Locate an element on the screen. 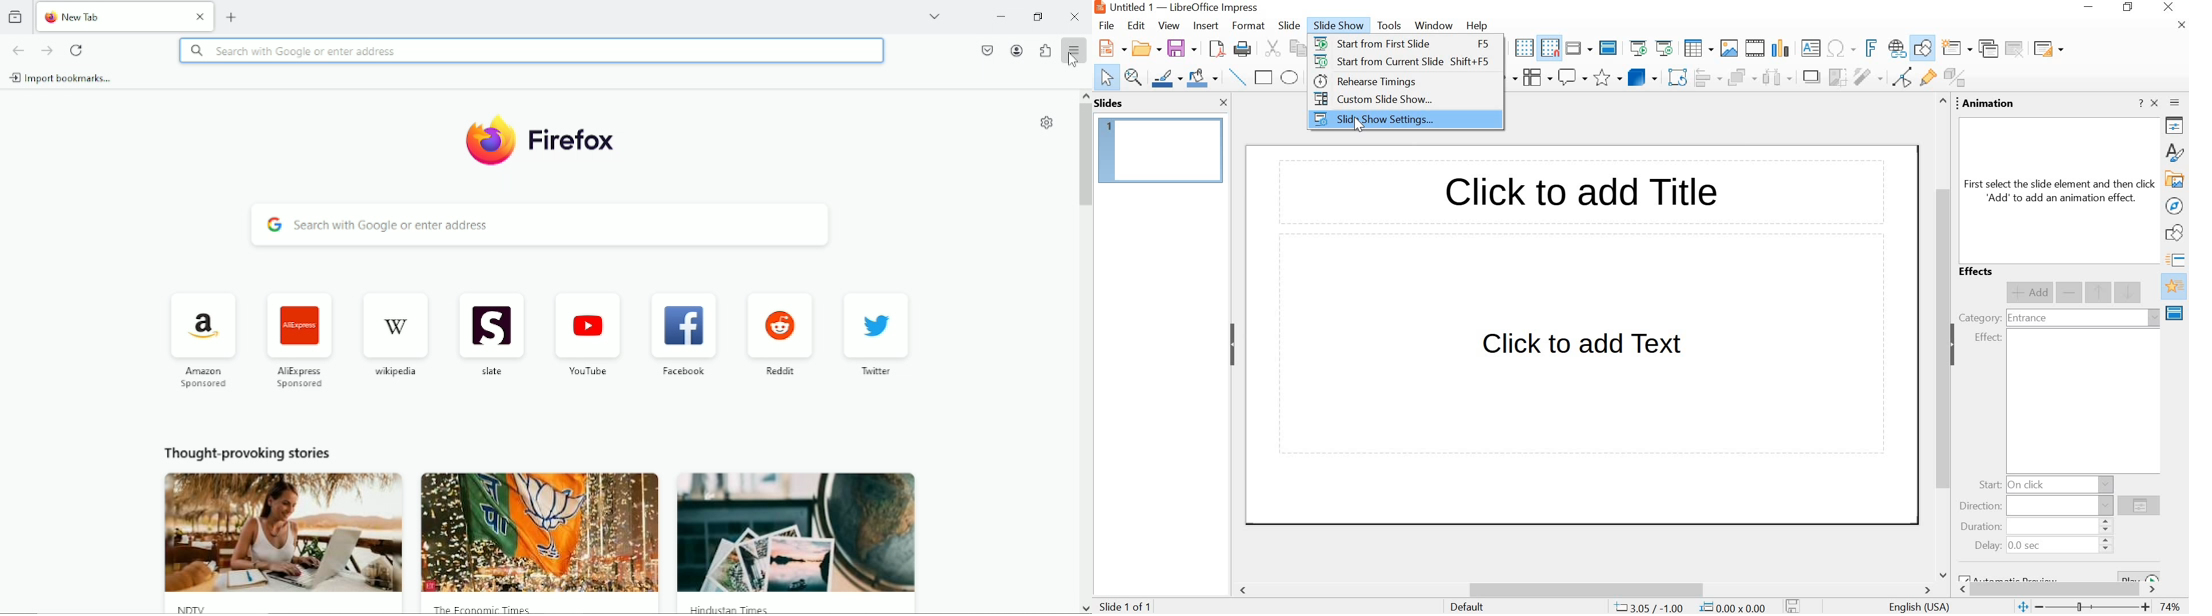  AliExpress is located at coordinates (299, 382).